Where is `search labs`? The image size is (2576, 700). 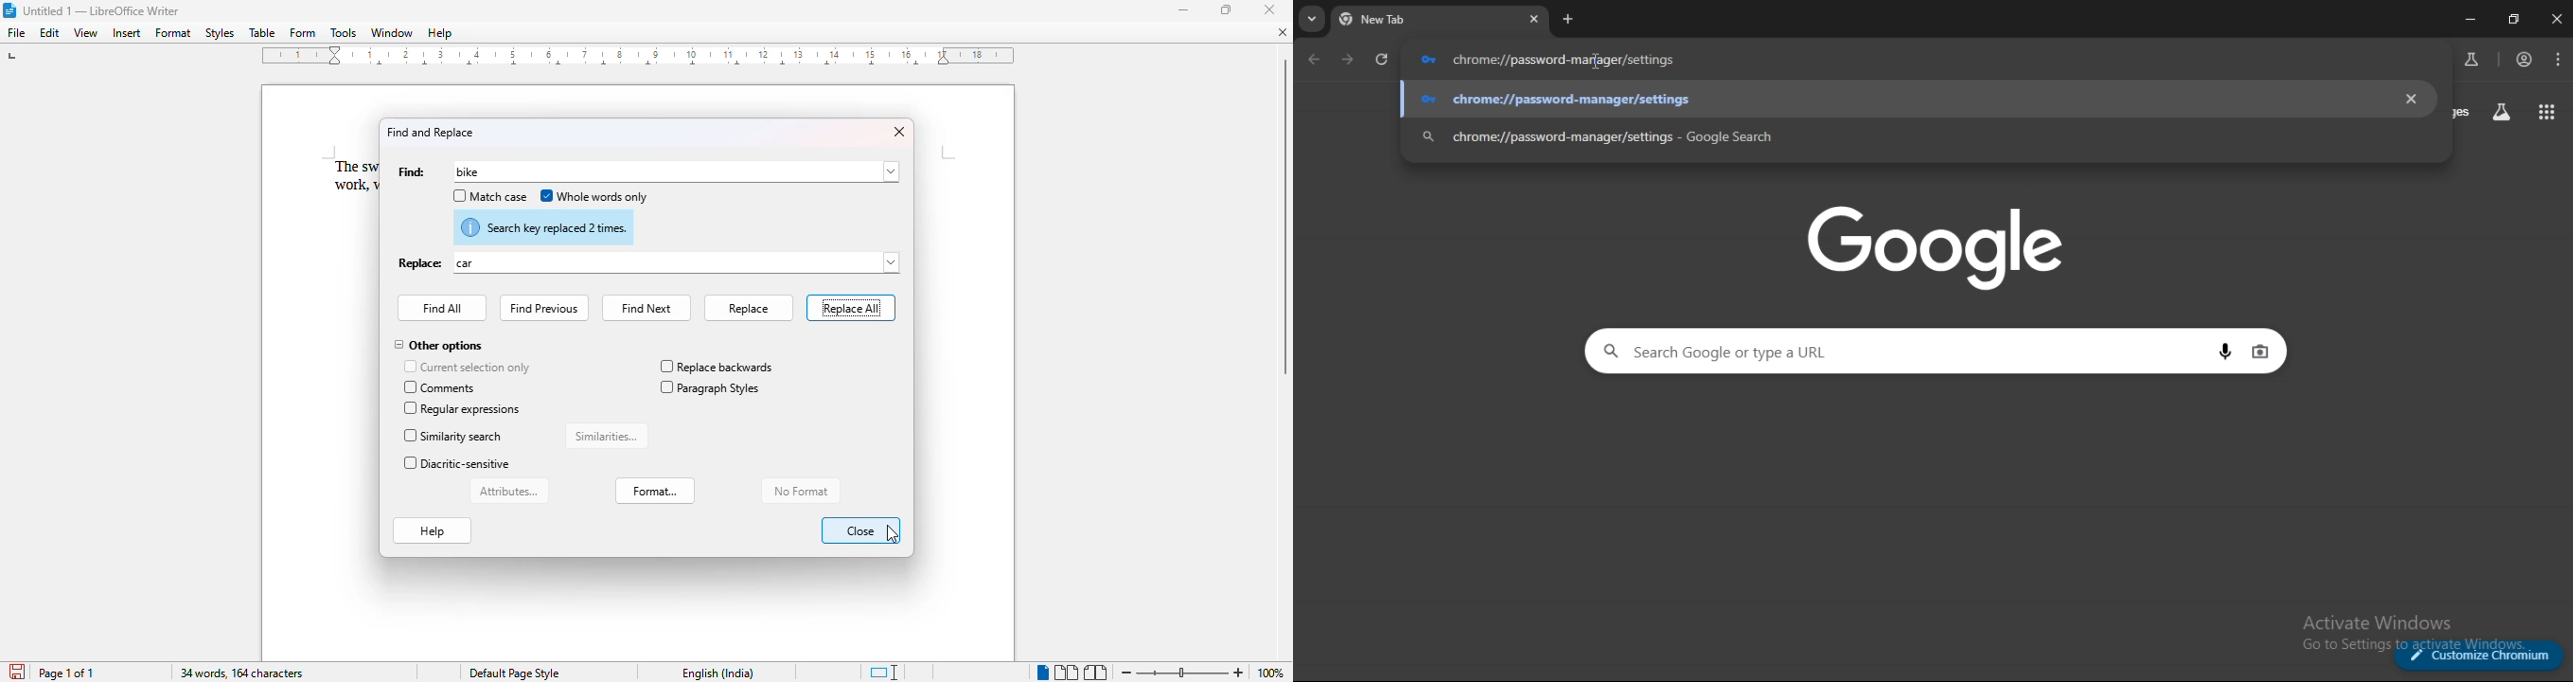
search labs is located at coordinates (2501, 113).